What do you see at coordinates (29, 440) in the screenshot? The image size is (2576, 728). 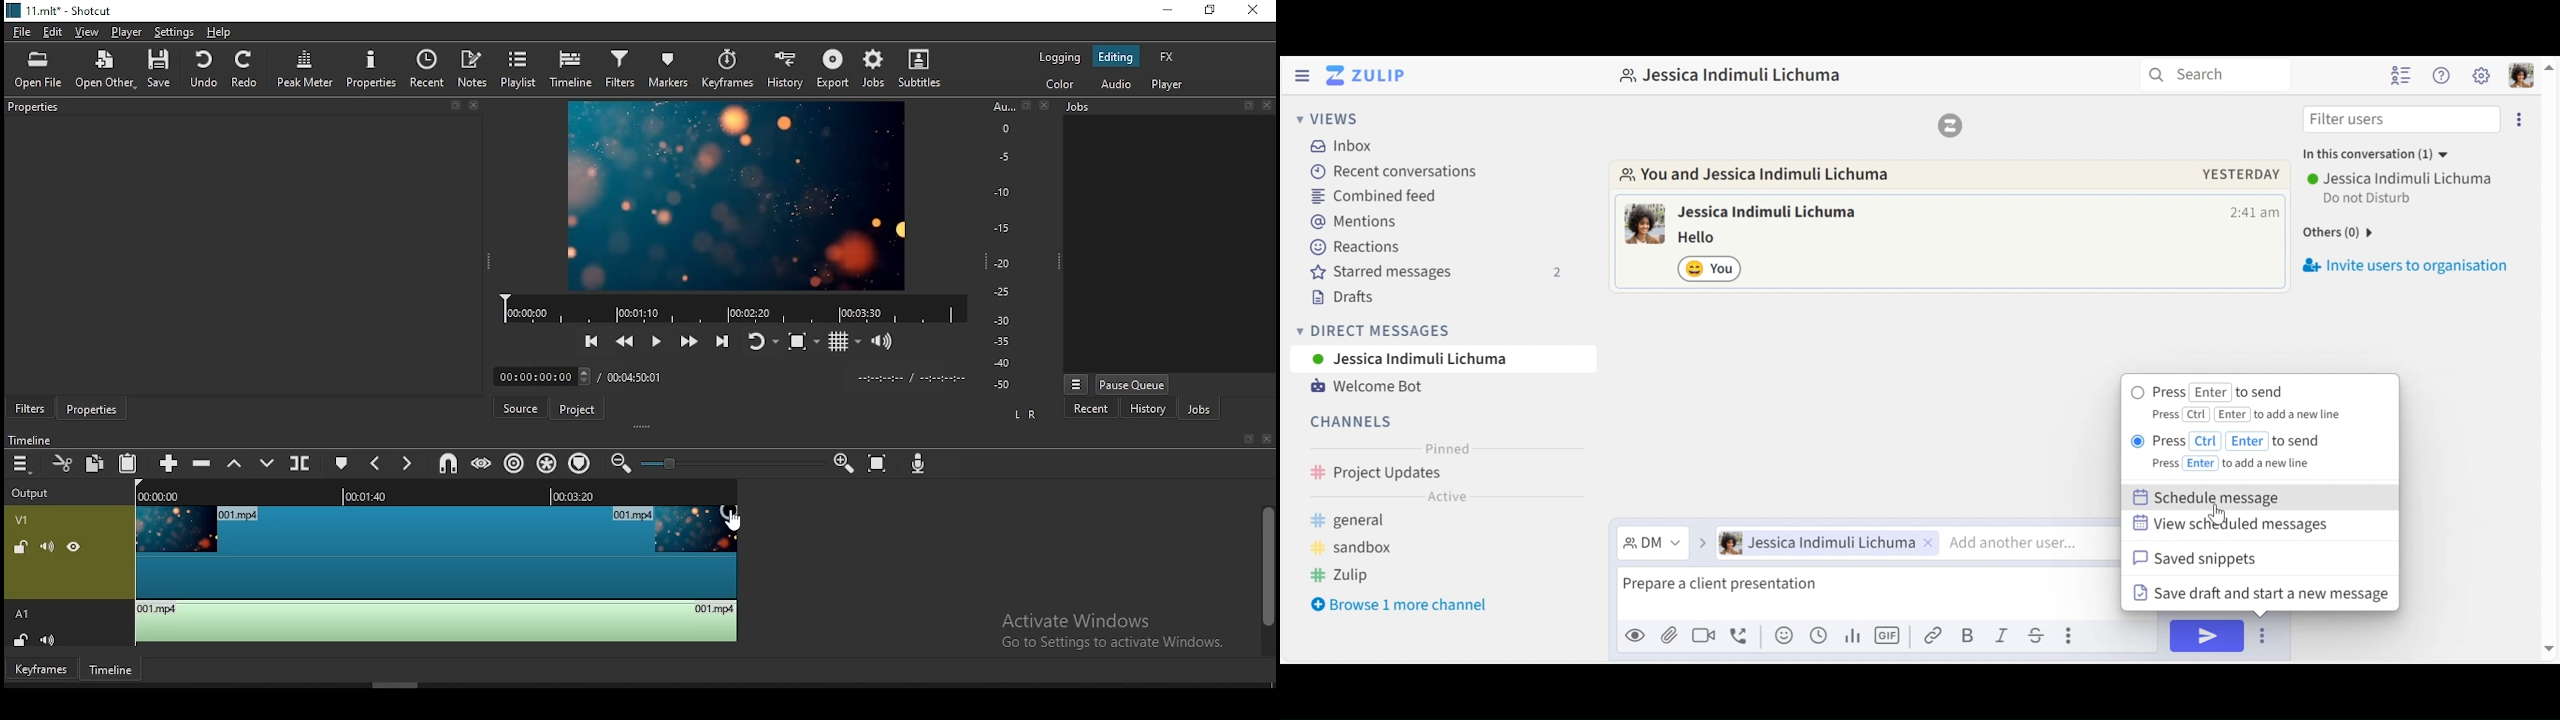 I see `timeline` at bounding box center [29, 440].